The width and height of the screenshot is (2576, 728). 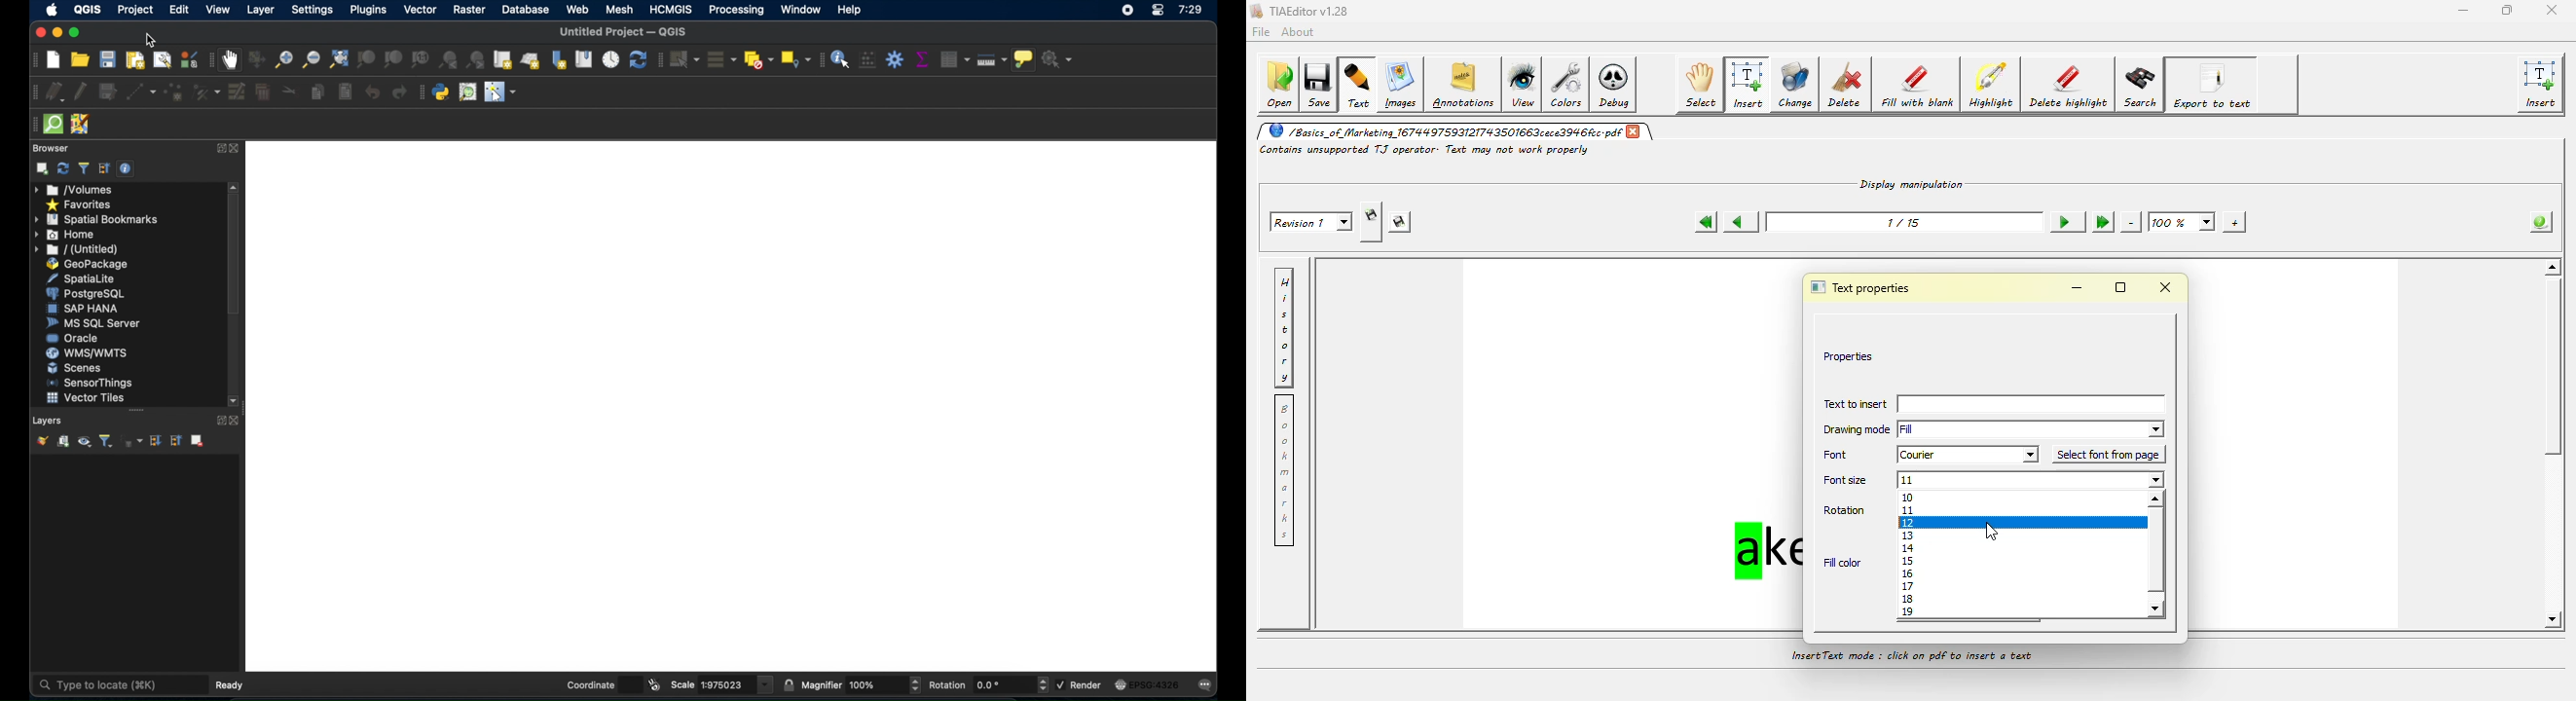 What do you see at coordinates (949, 684) in the screenshot?
I see `rotation` at bounding box center [949, 684].